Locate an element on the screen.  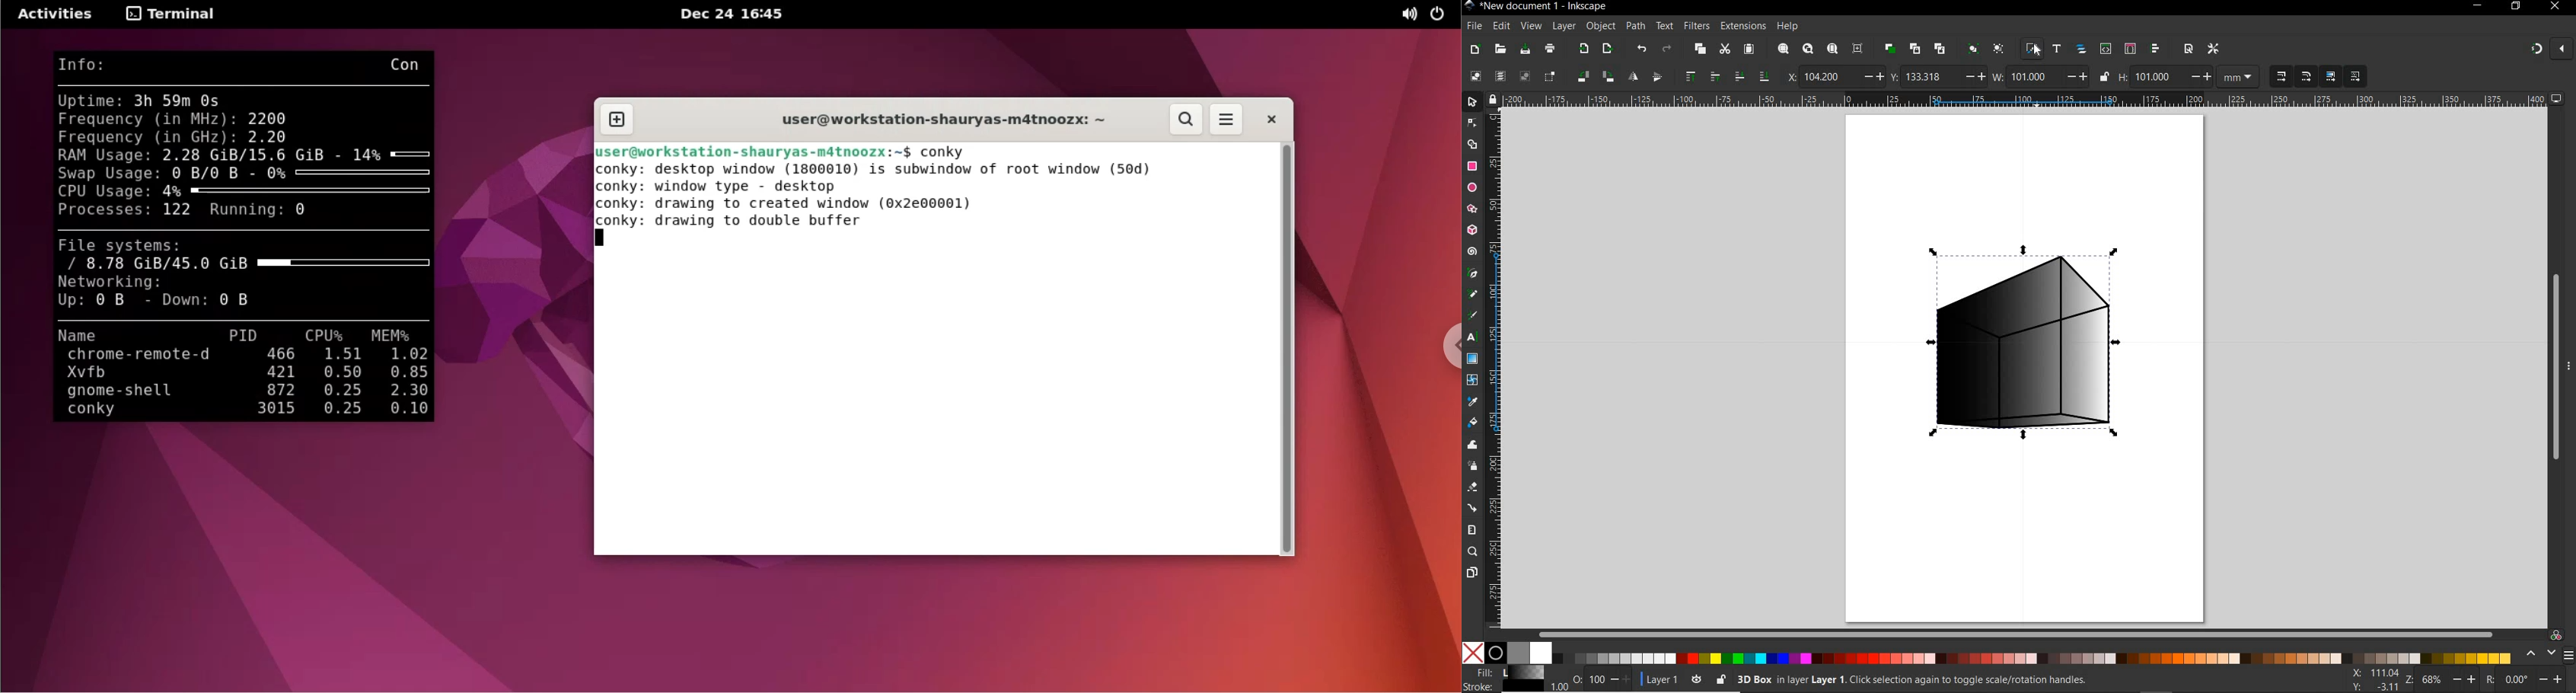
OPEN SELECTORS is located at coordinates (2130, 48).